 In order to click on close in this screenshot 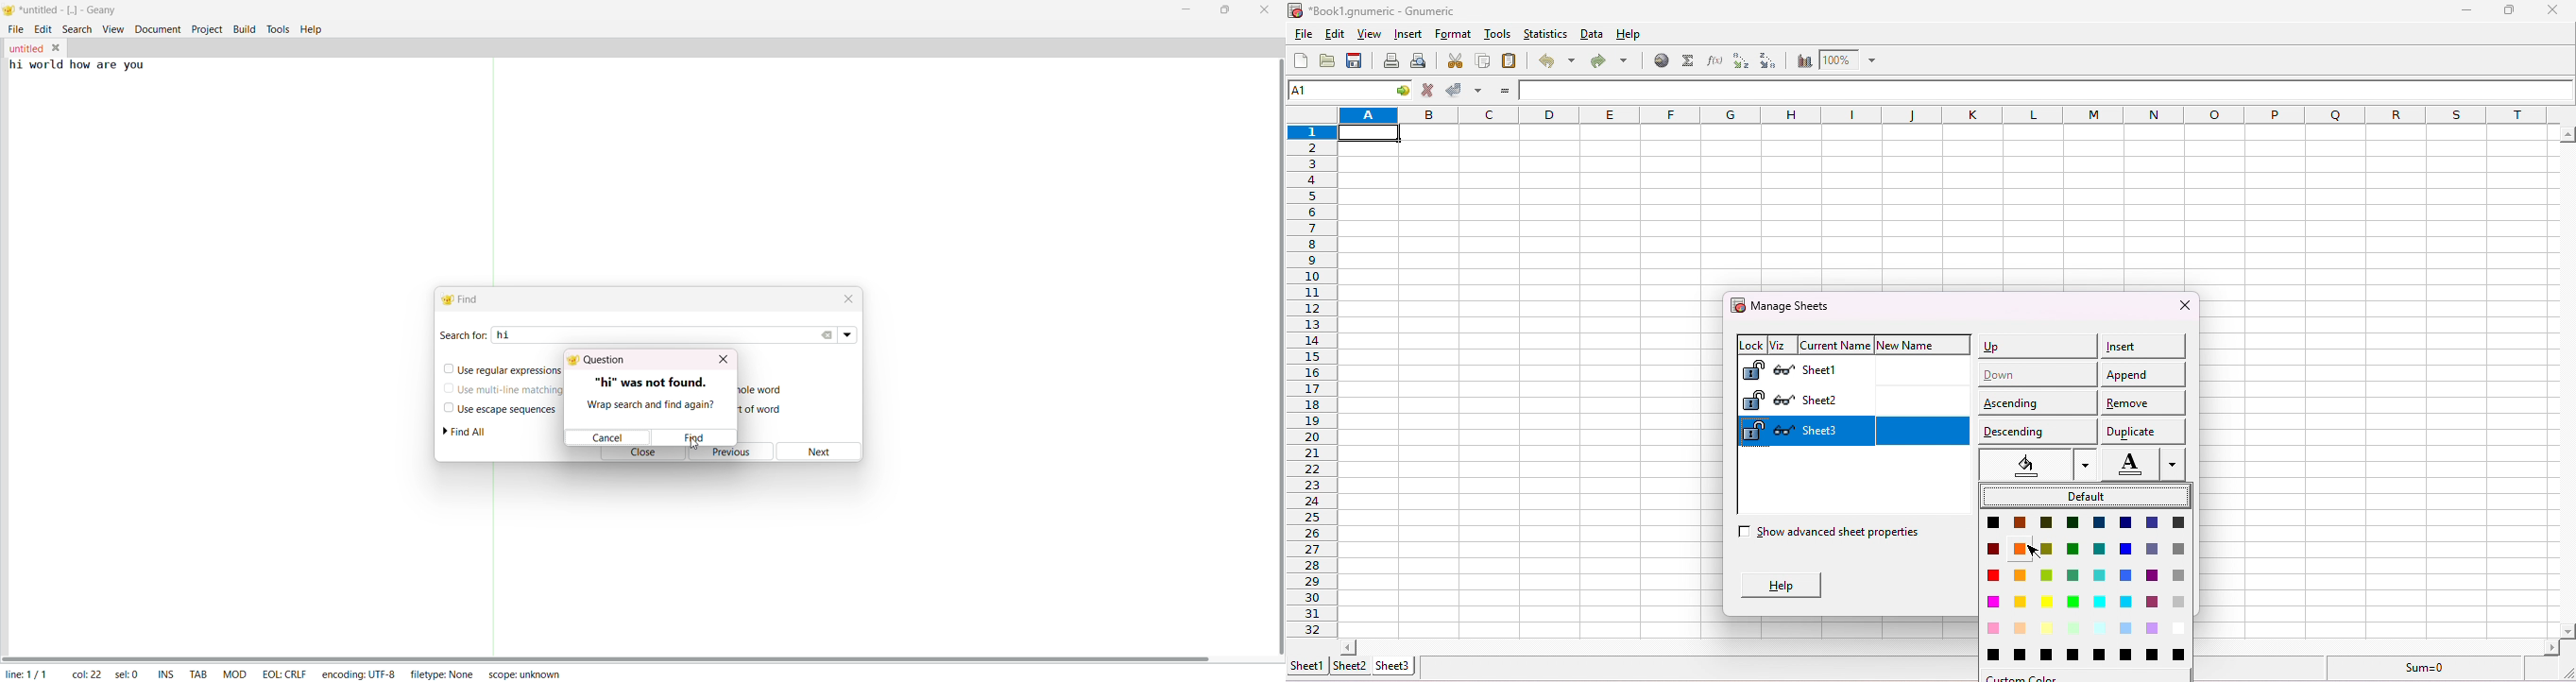, I will do `click(848, 298)`.